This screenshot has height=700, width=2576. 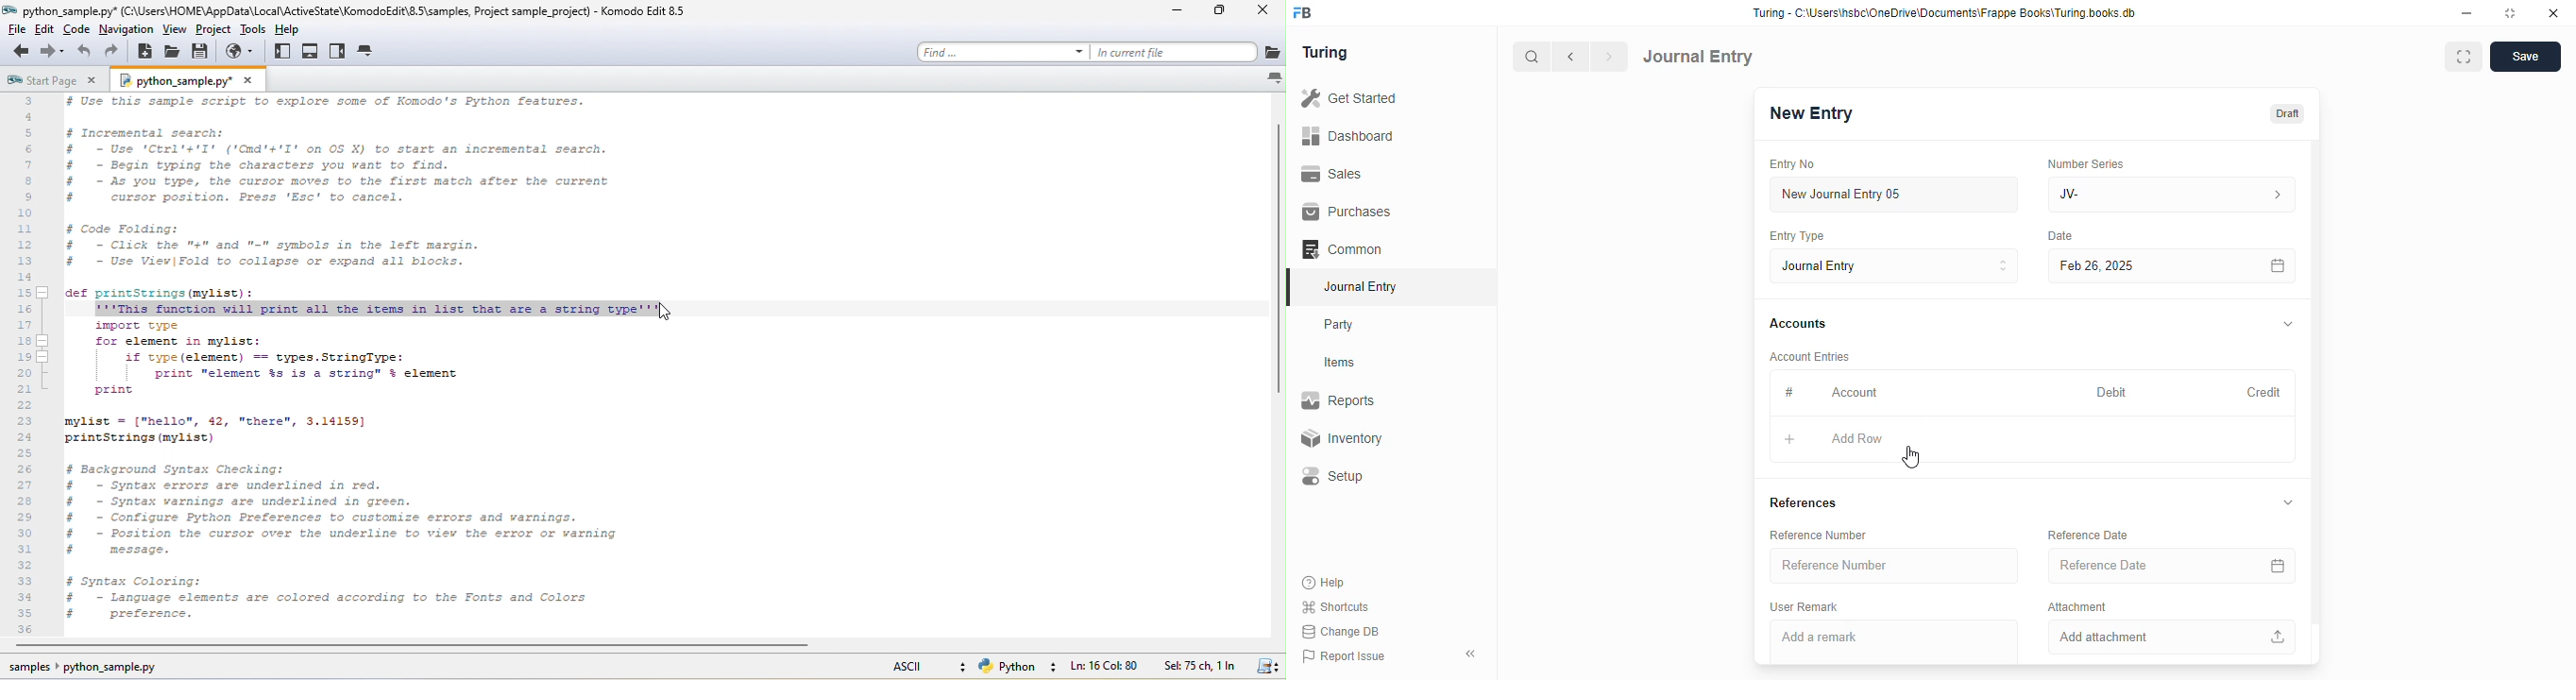 What do you see at coordinates (1810, 113) in the screenshot?
I see `new entry` at bounding box center [1810, 113].